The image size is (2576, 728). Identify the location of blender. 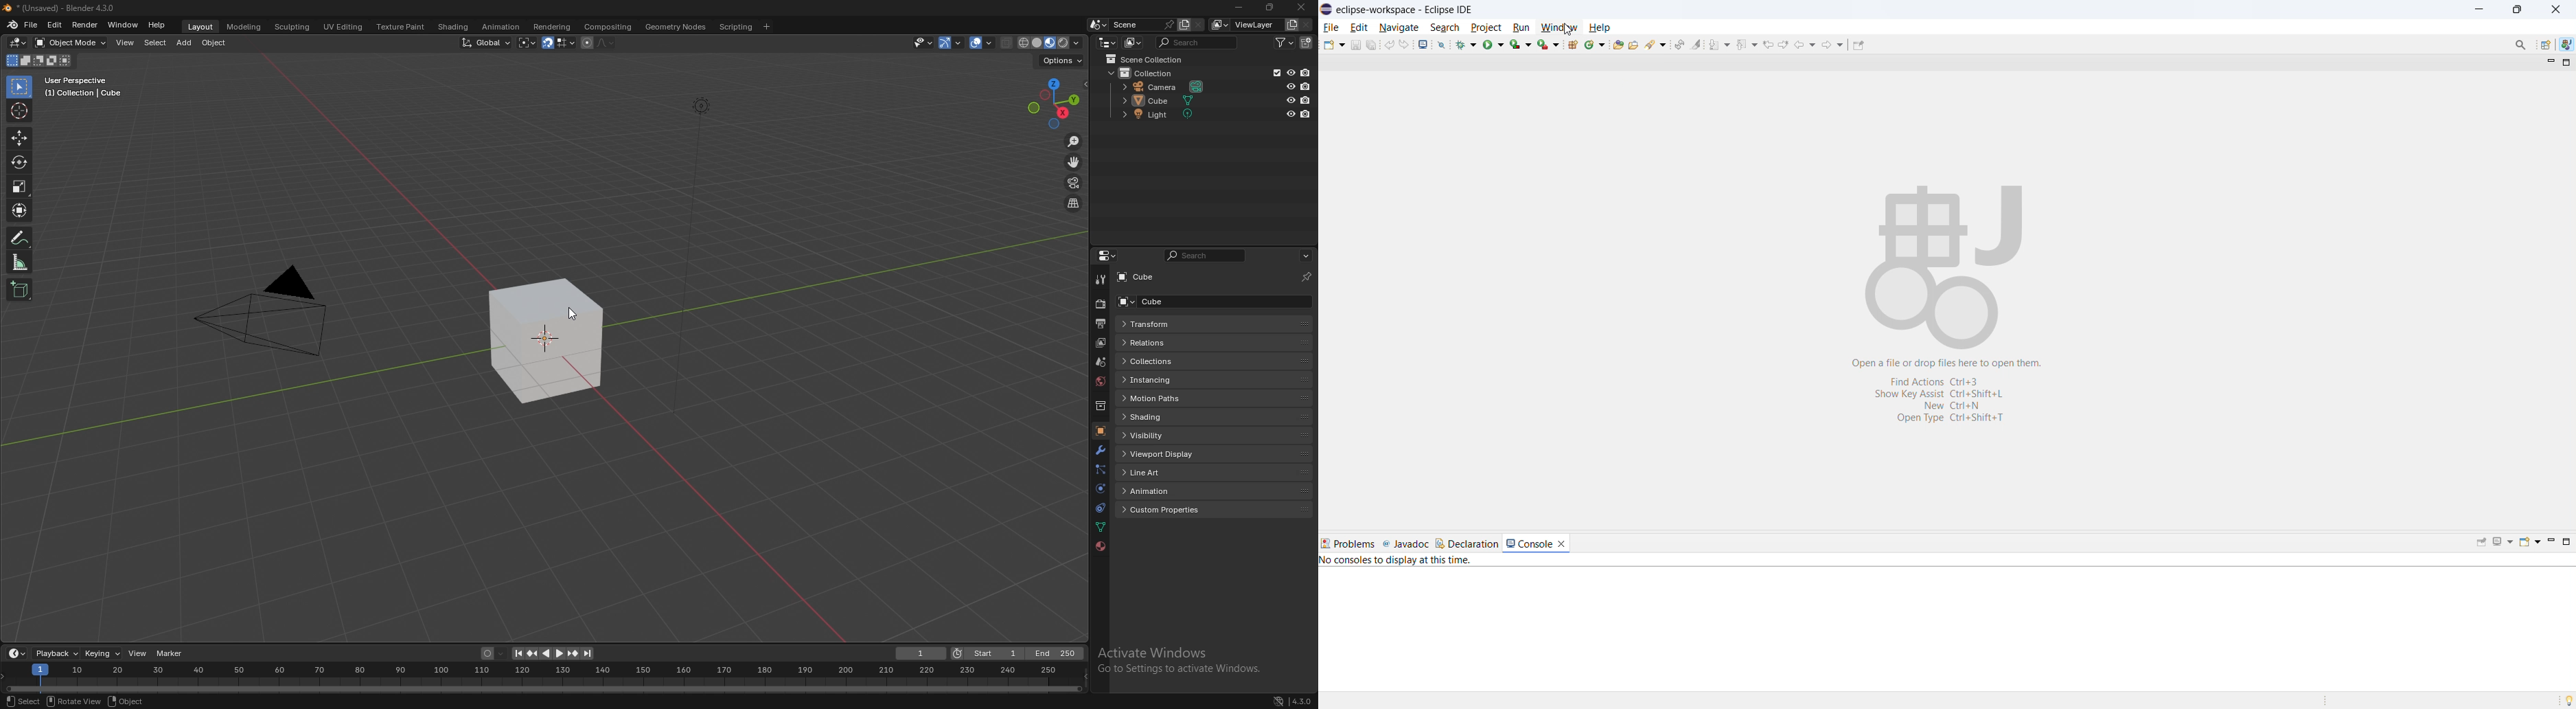
(13, 24).